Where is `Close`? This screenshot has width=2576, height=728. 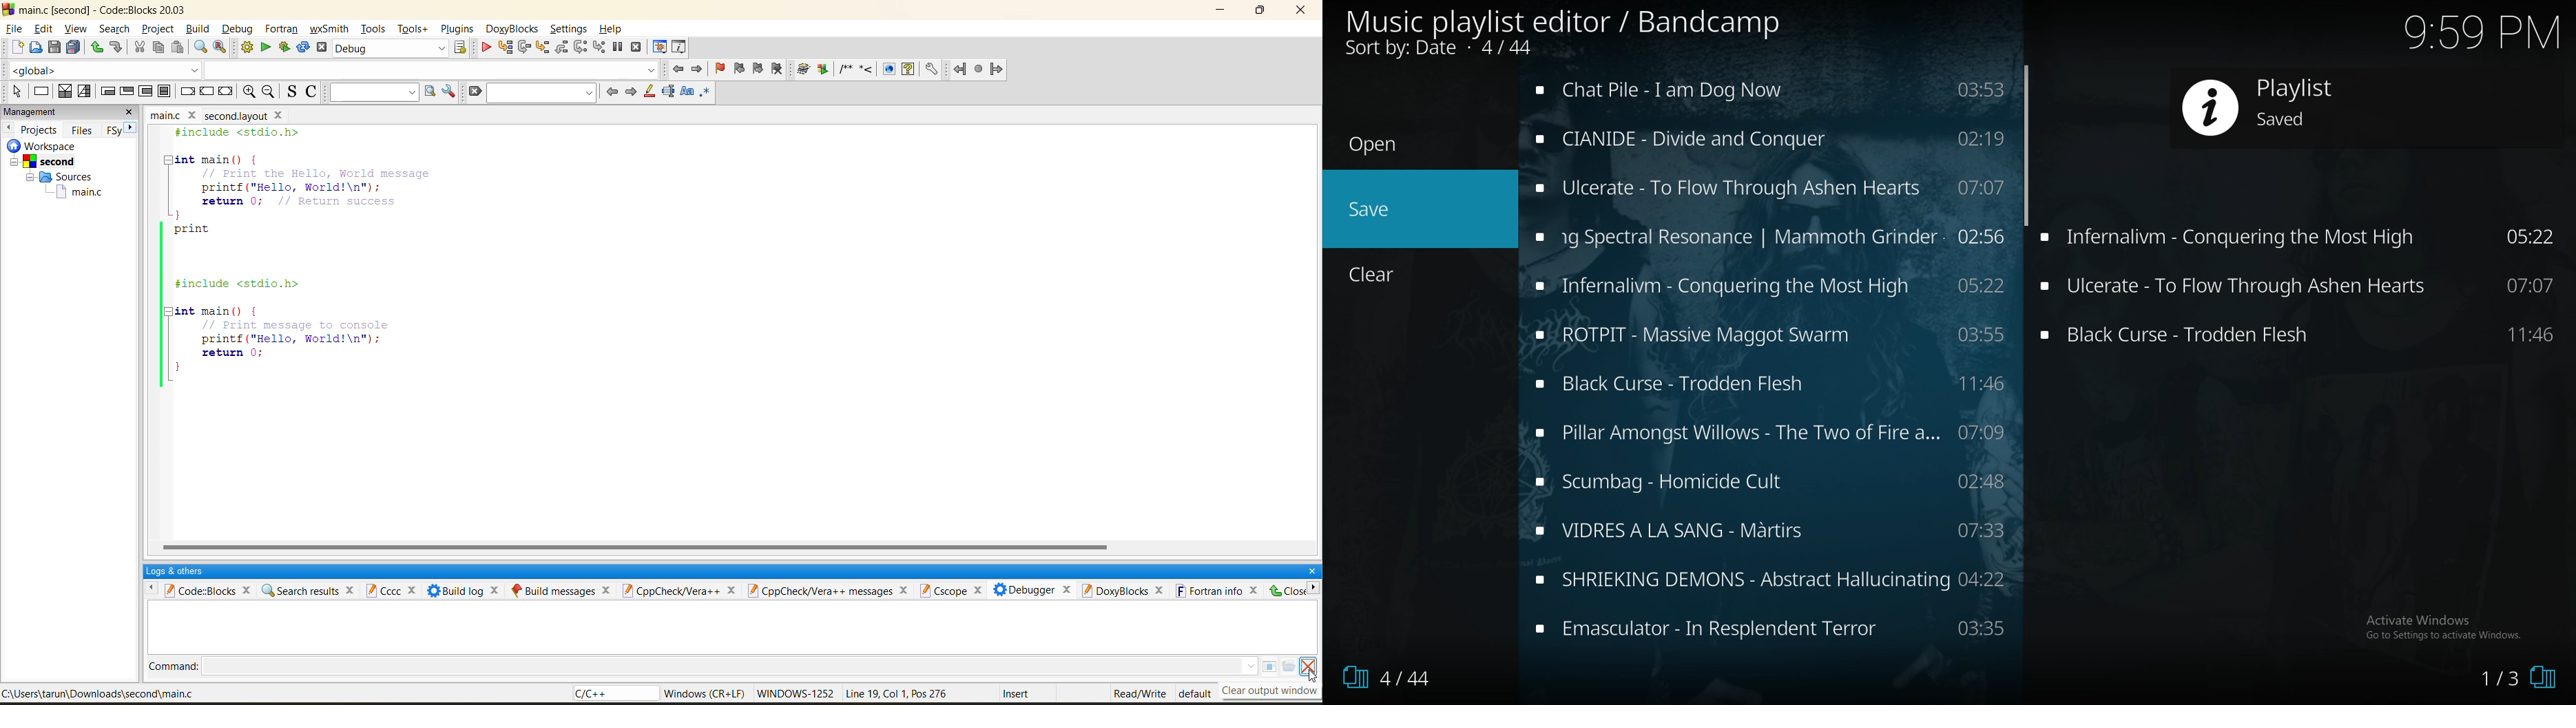
Close is located at coordinates (1289, 591).